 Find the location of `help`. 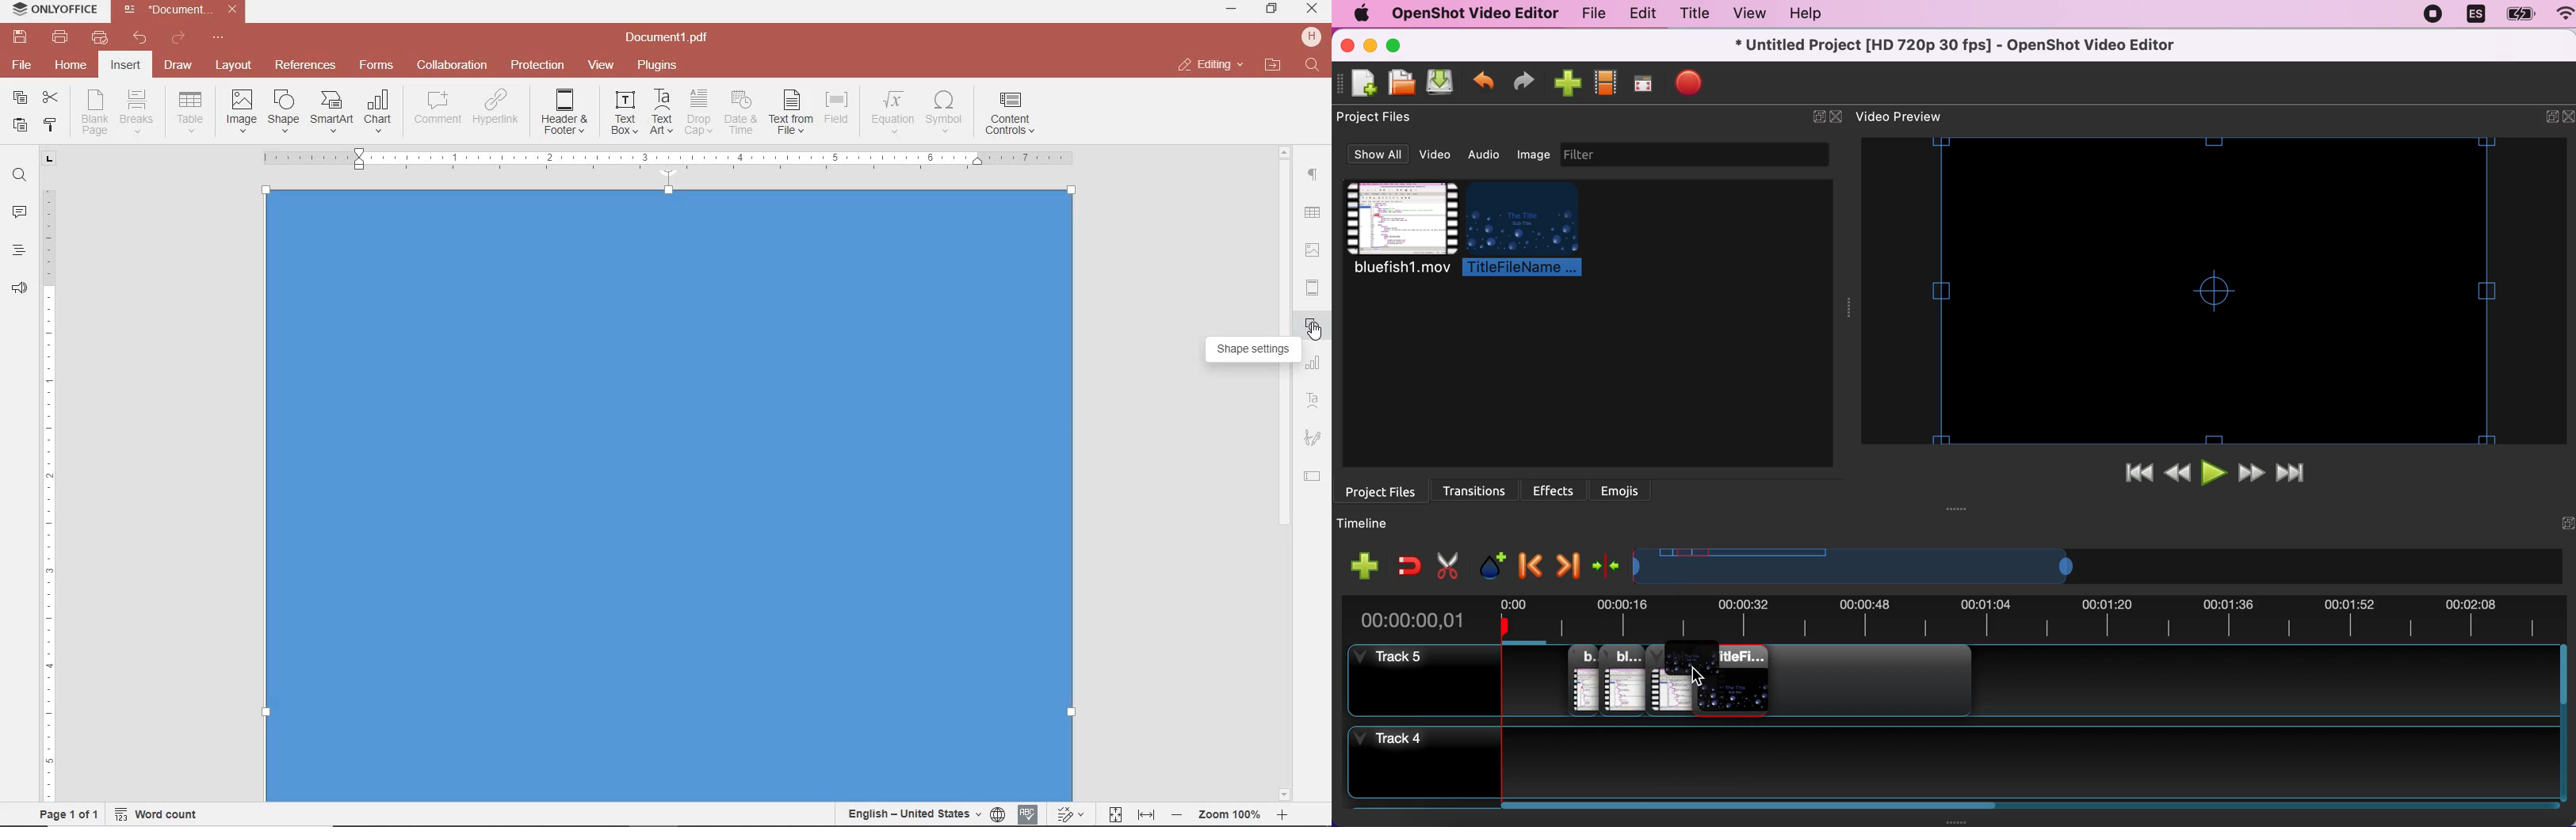

help is located at coordinates (1800, 15).